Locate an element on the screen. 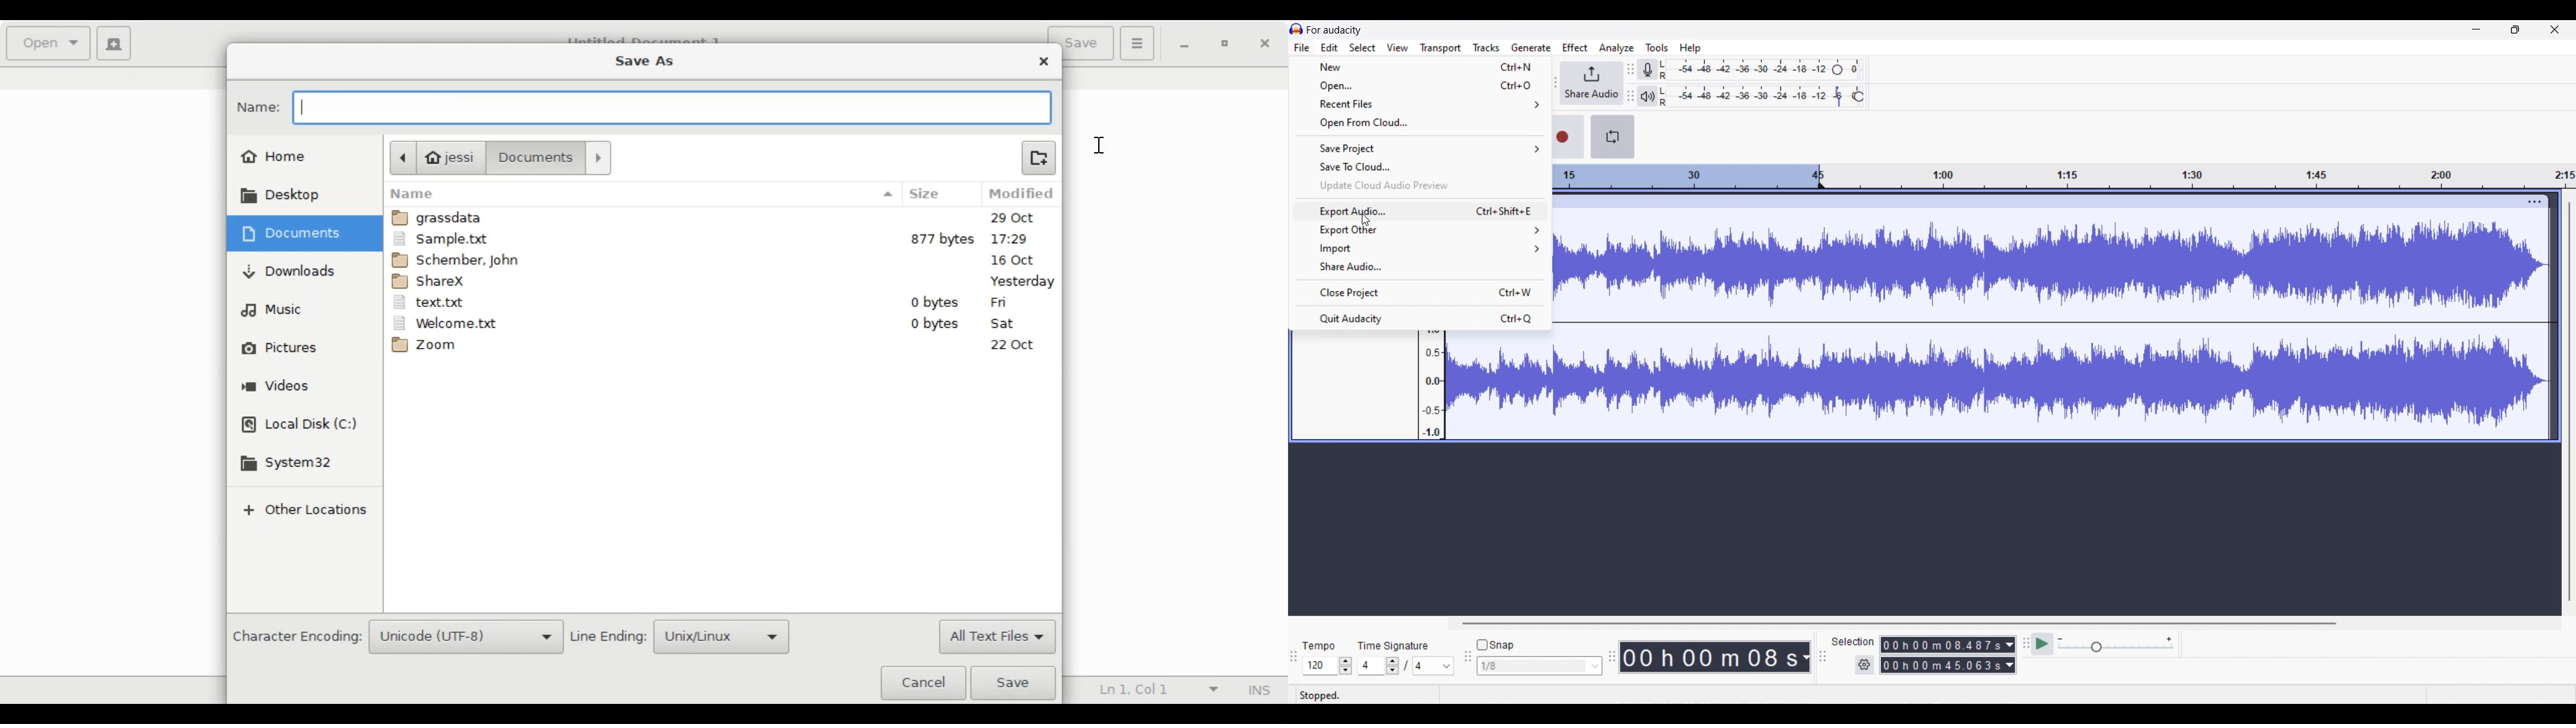  Effect menu is located at coordinates (1574, 47).